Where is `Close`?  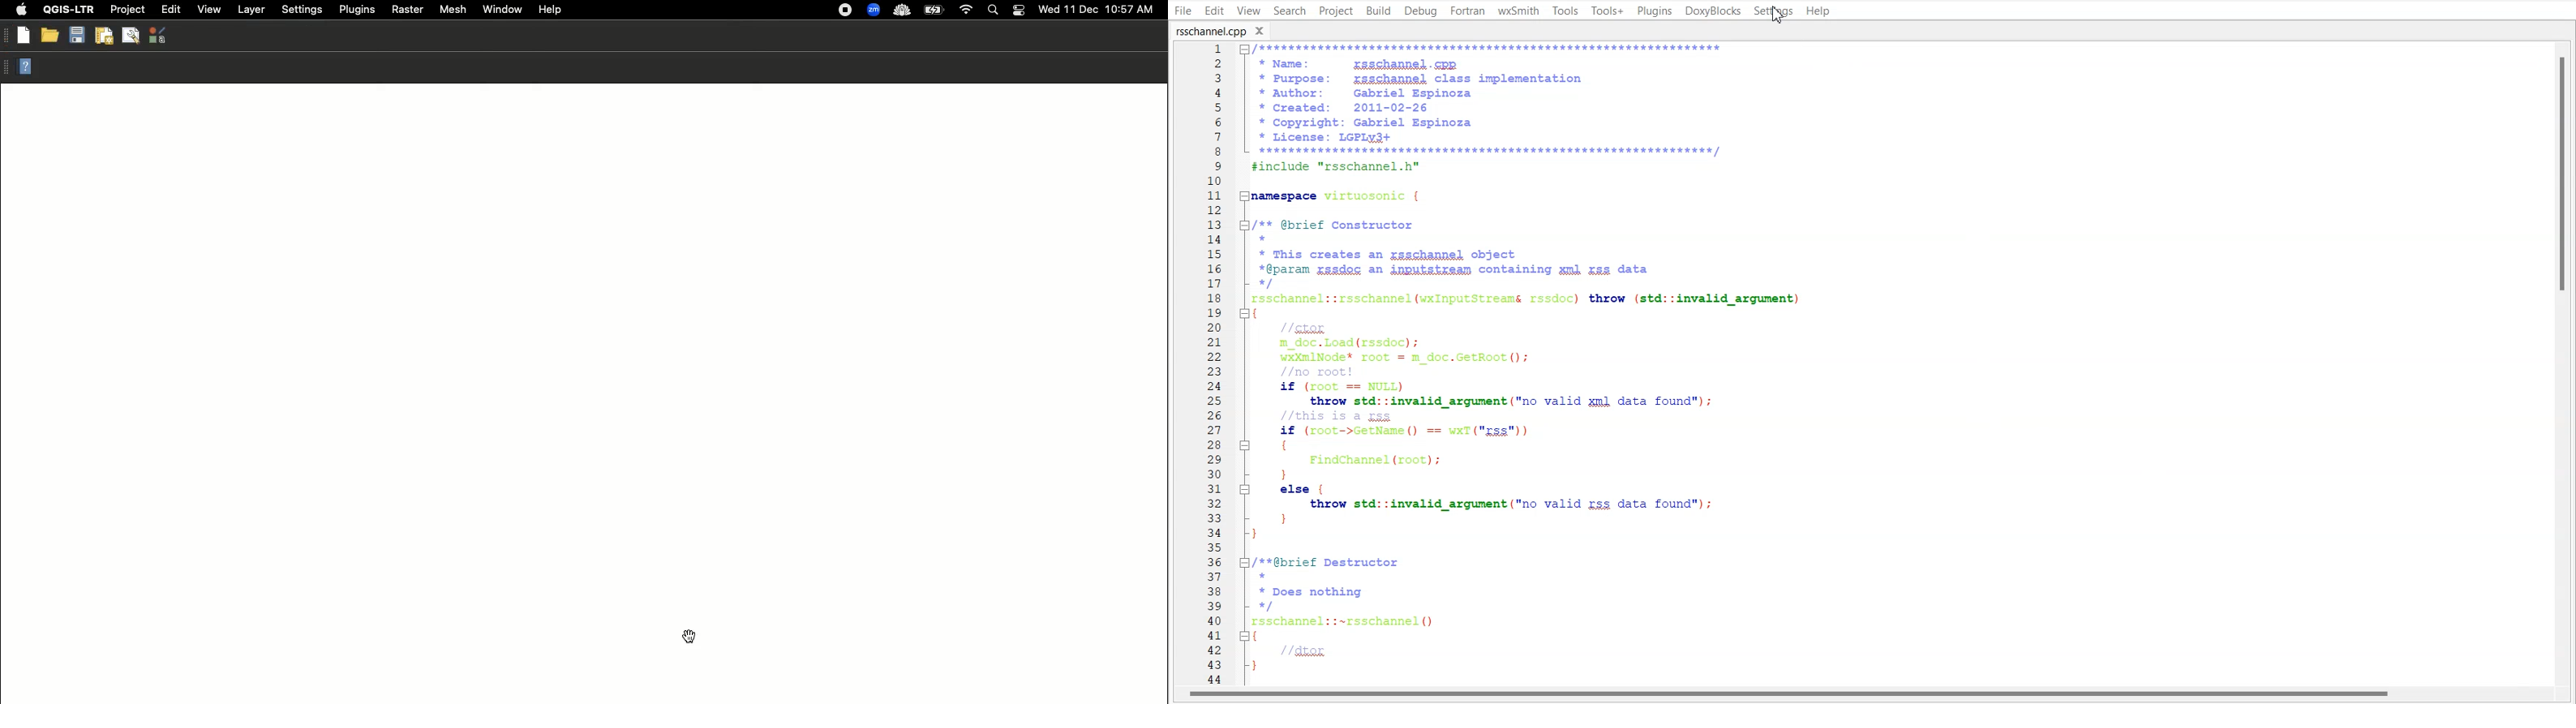 Close is located at coordinates (1264, 30).